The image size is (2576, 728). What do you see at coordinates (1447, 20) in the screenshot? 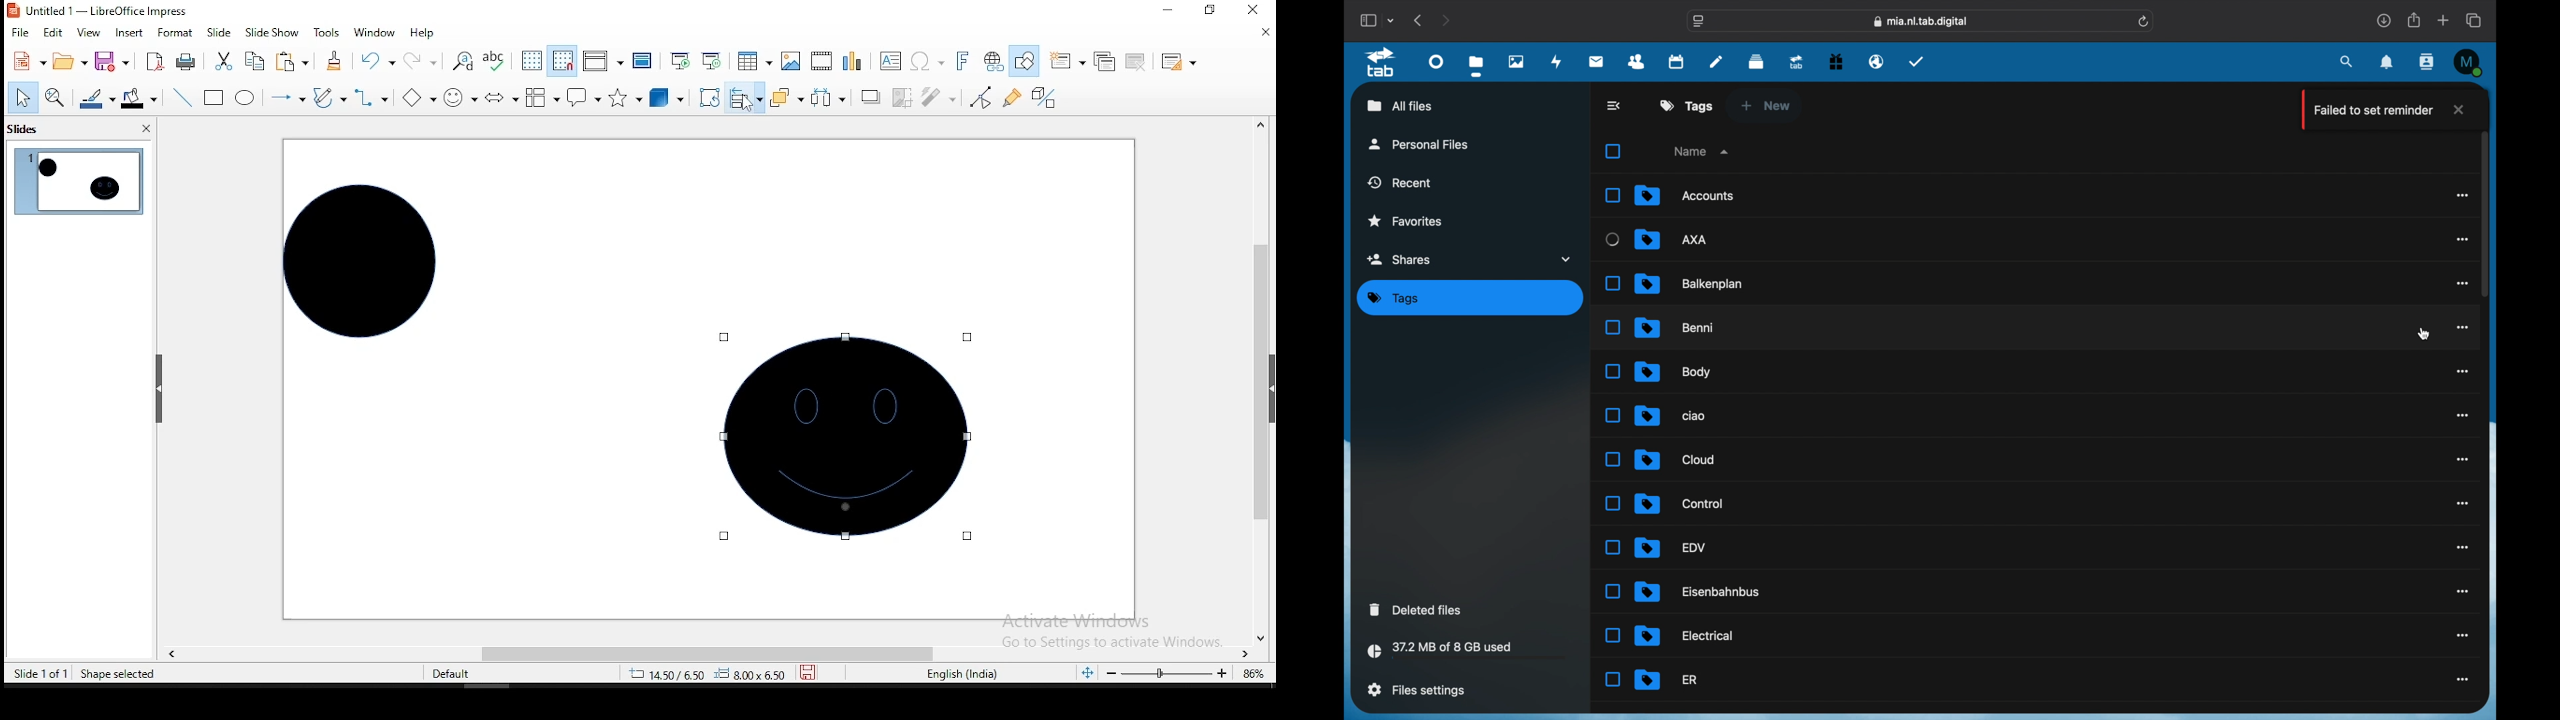
I see `next` at bounding box center [1447, 20].